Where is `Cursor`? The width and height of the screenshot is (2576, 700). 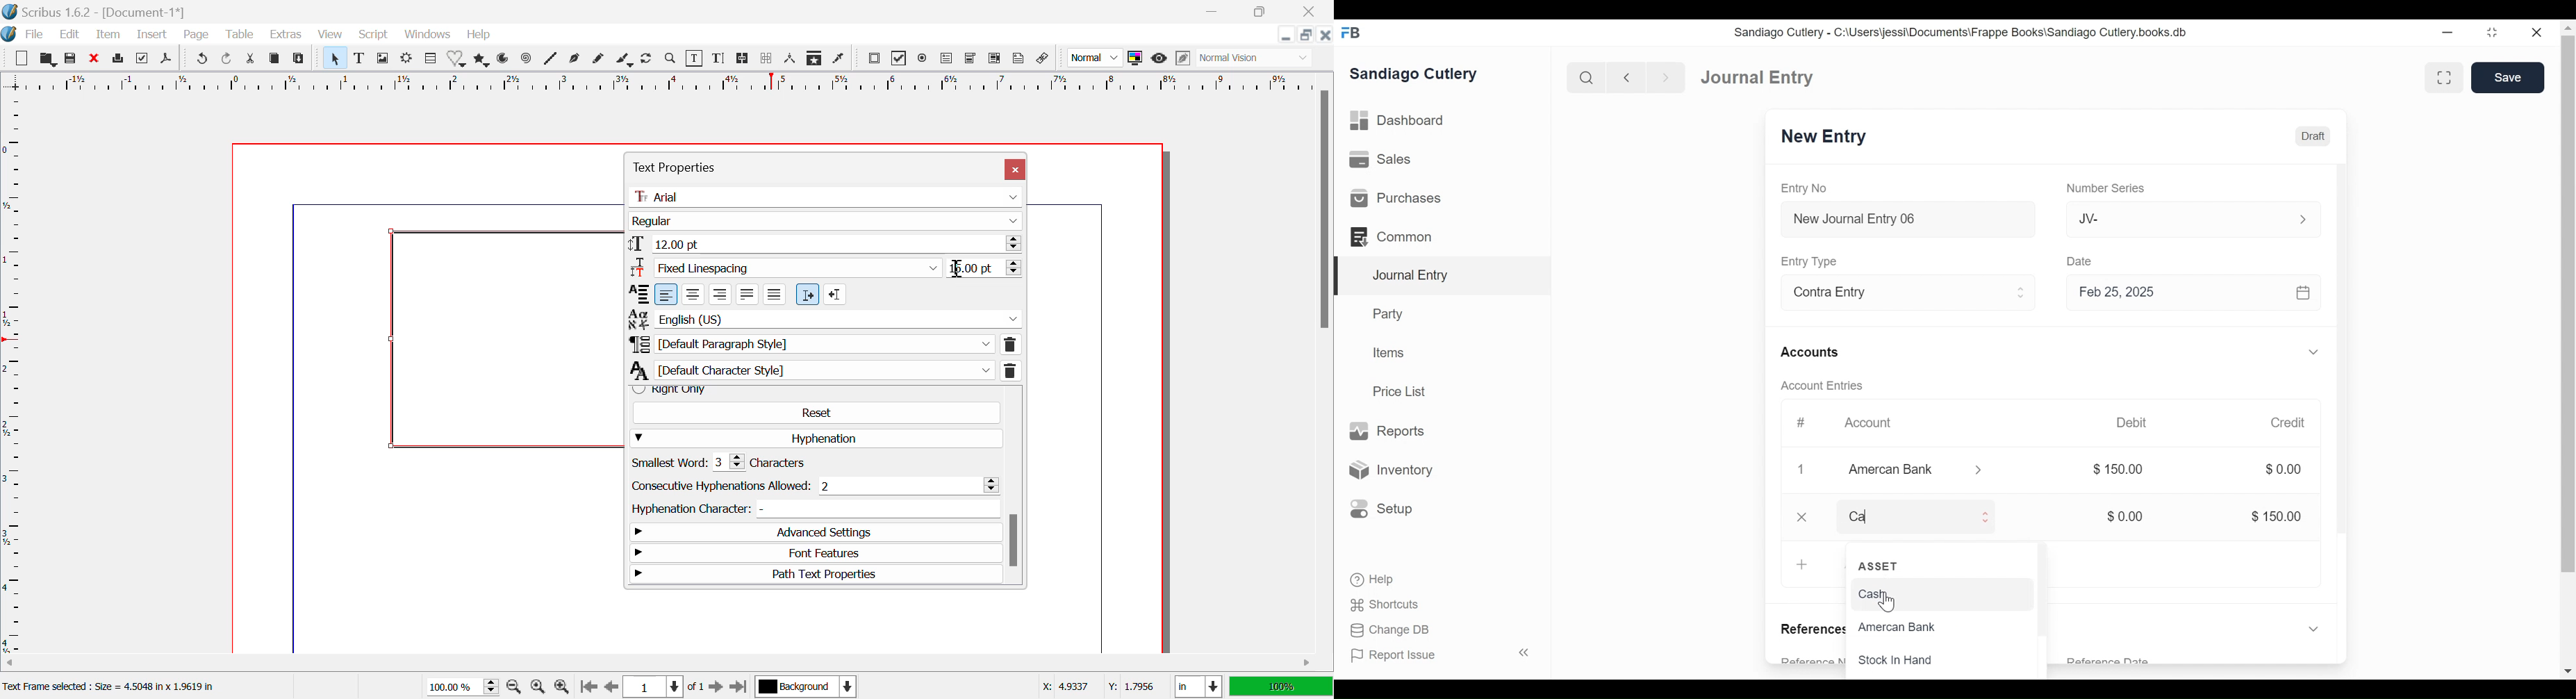
Cursor is located at coordinates (959, 270).